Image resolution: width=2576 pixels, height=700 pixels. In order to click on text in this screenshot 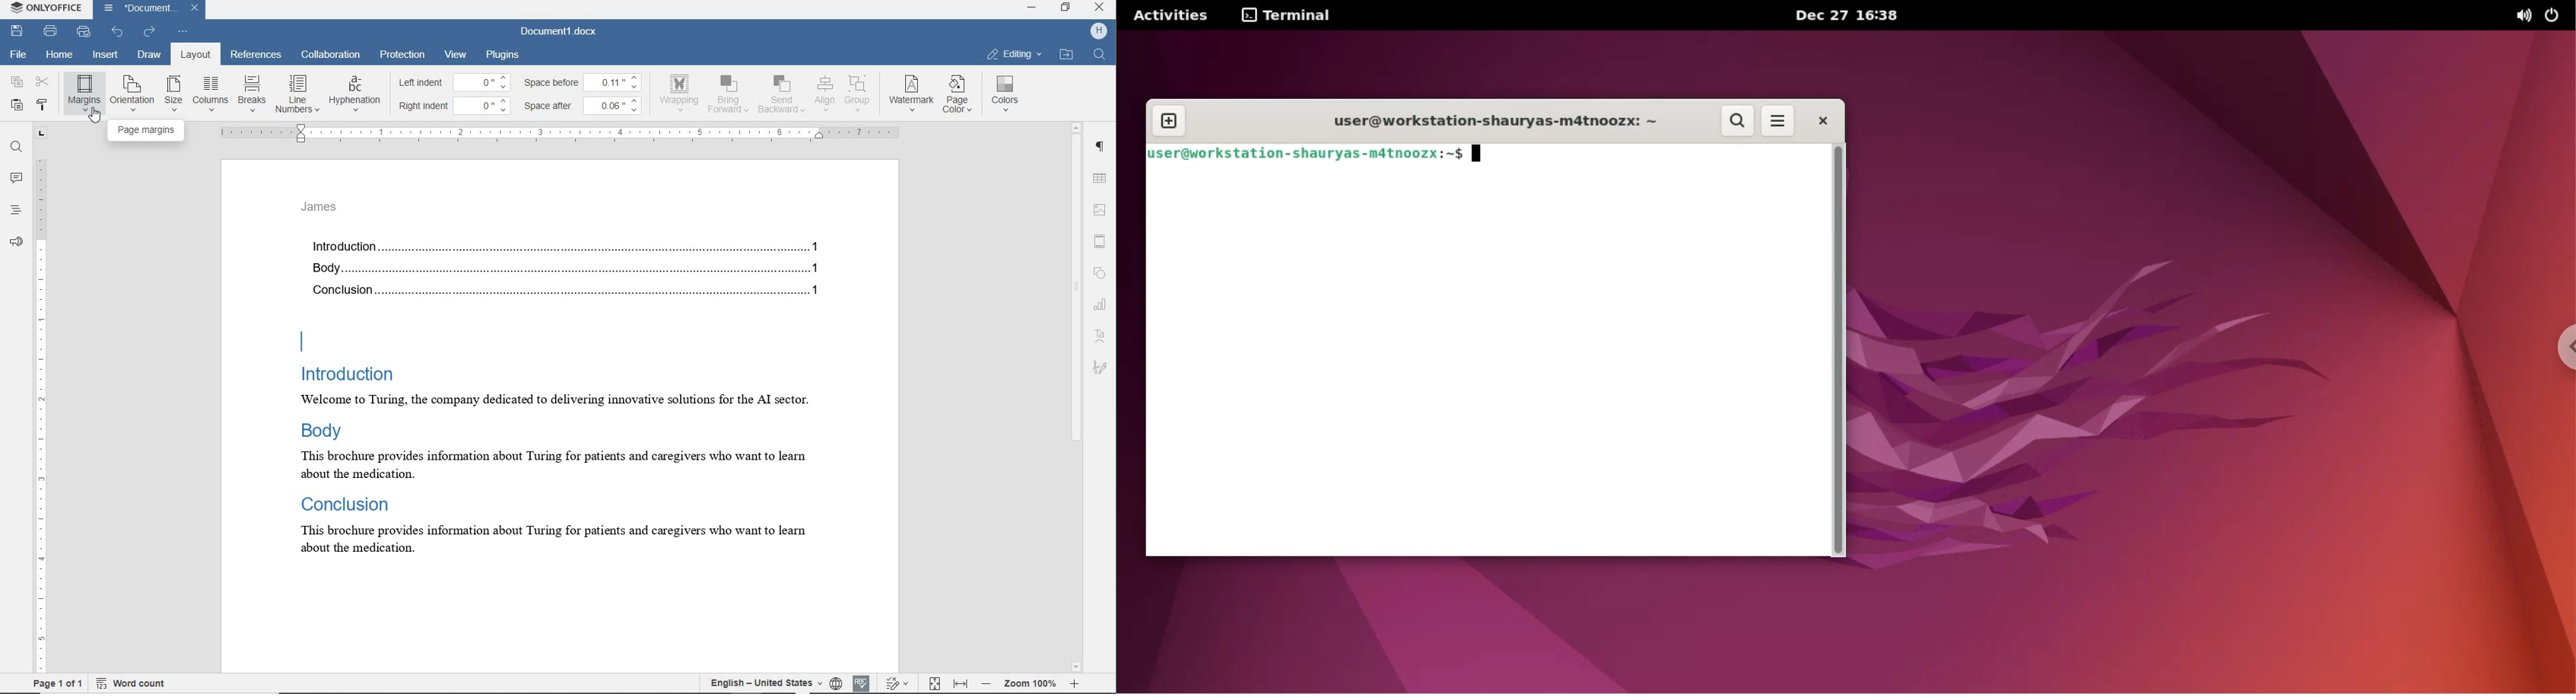, I will do `click(573, 407)`.